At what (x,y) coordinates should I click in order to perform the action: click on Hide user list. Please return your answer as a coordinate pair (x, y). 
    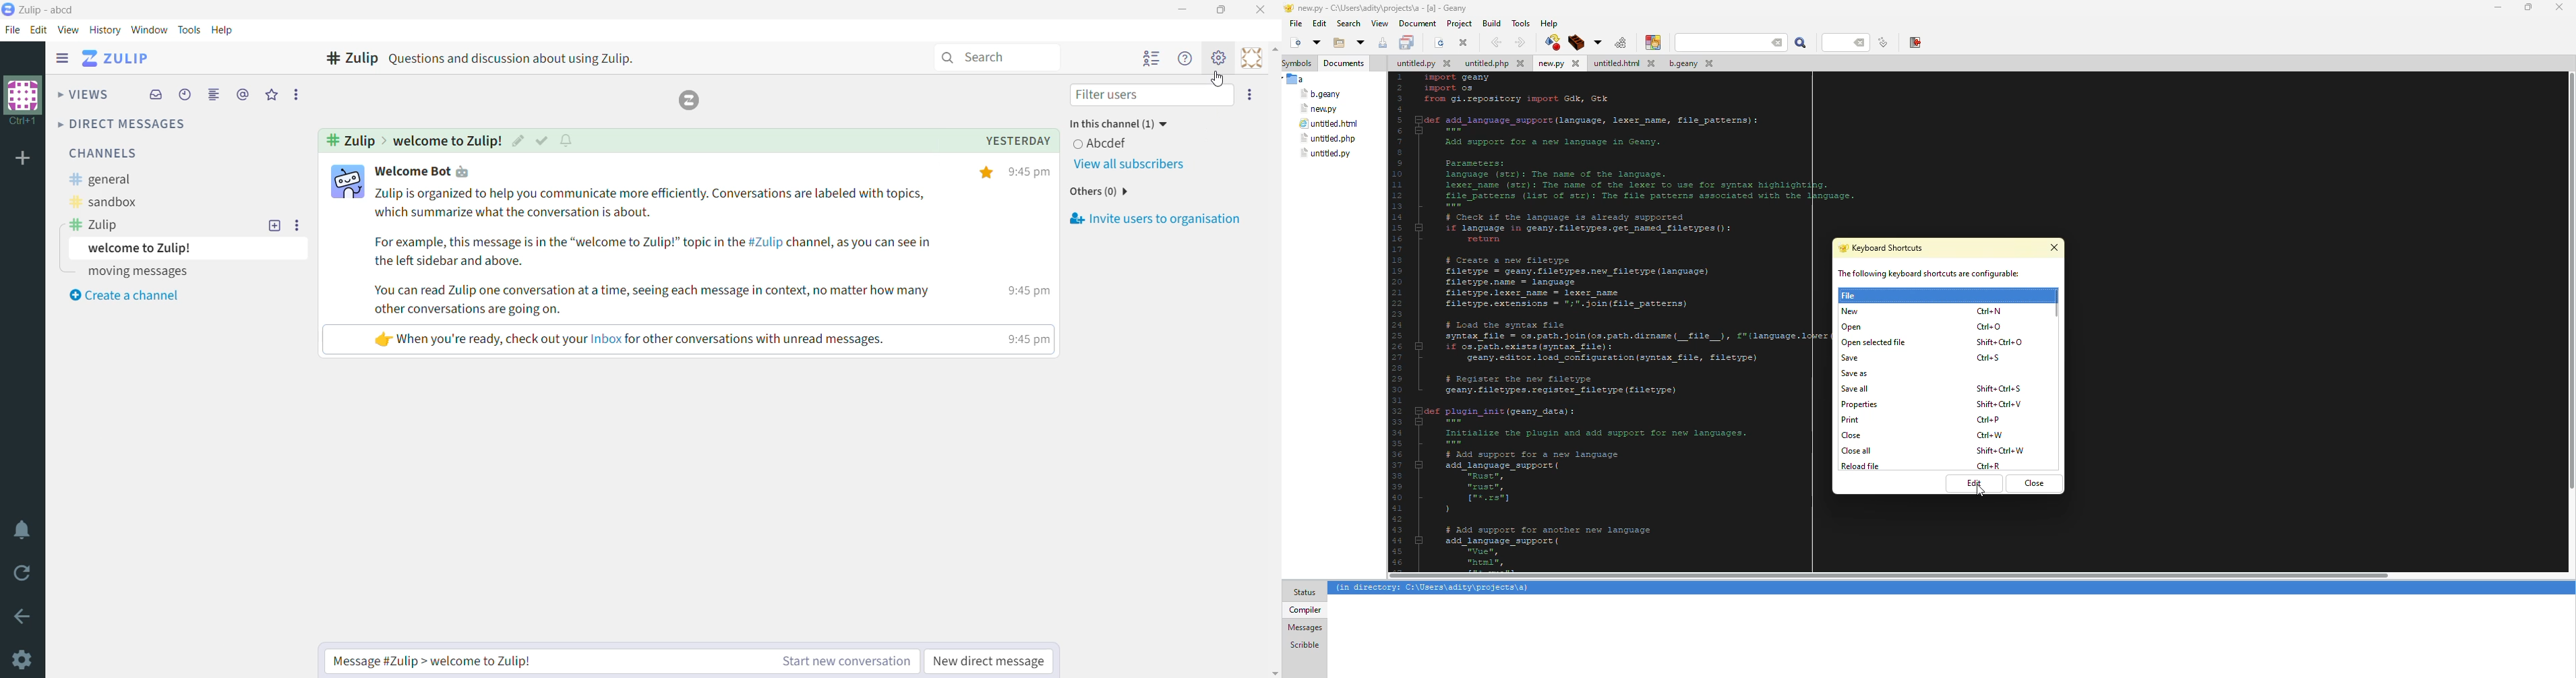
    Looking at the image, I should click on (1151, 59).